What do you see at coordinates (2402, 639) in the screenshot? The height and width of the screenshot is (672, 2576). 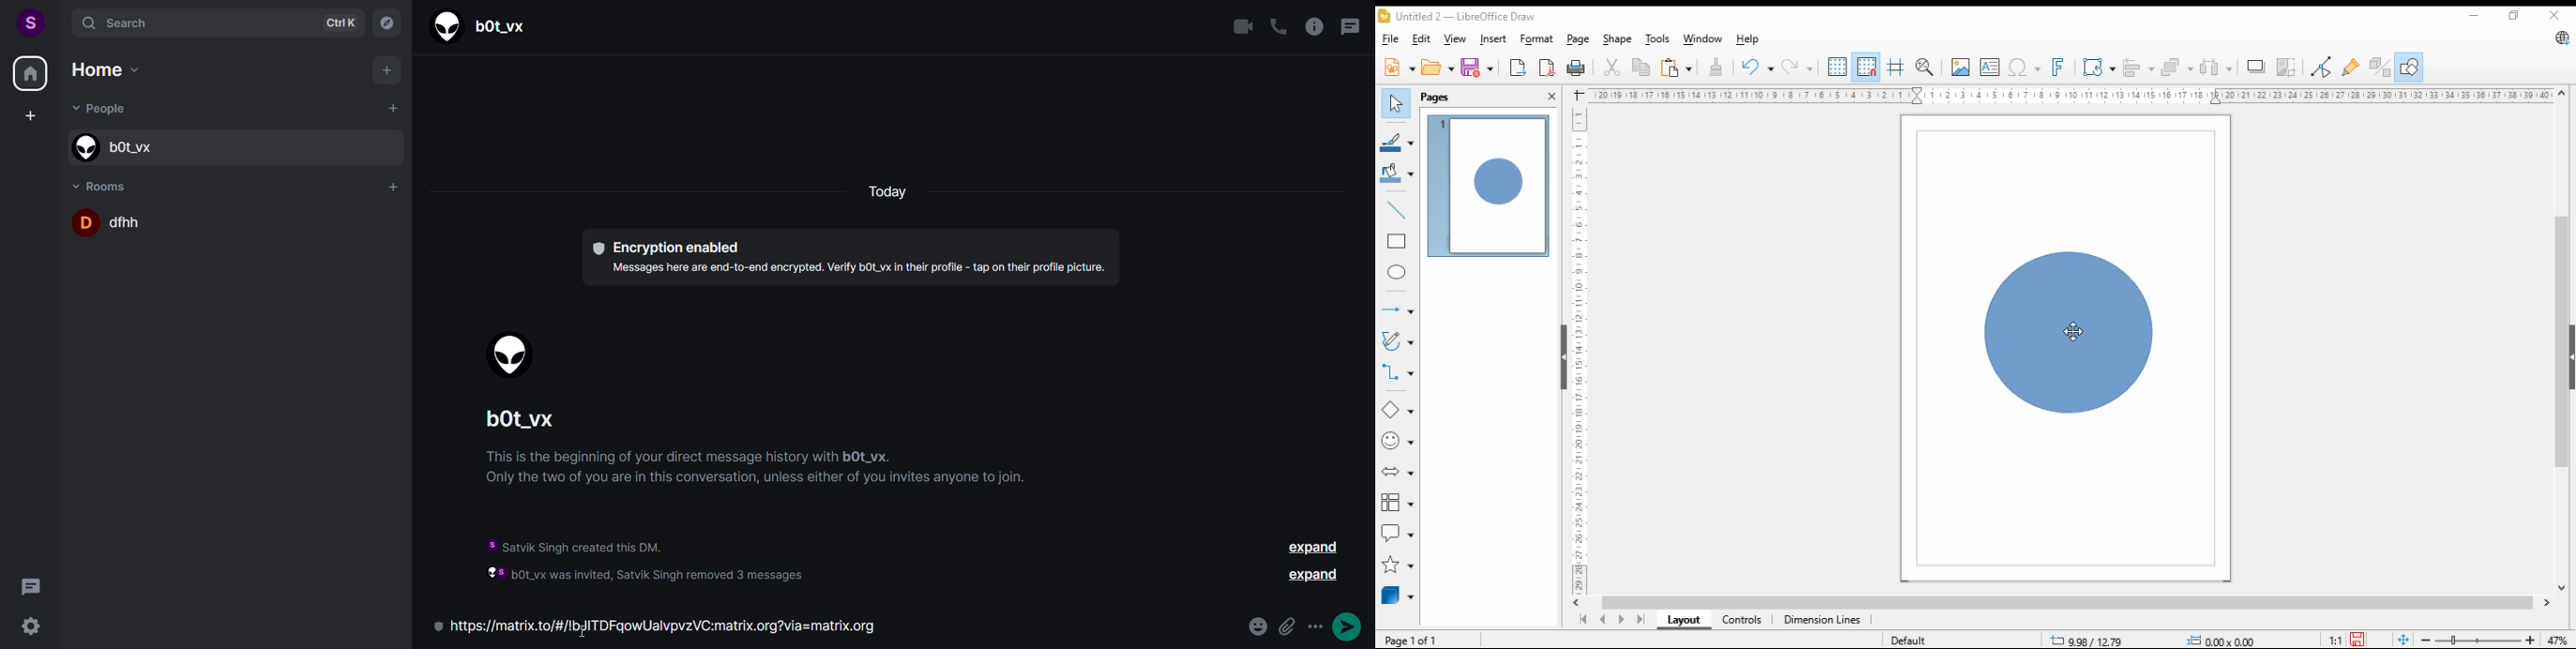 I see `fit page to window` at bounding box center [2402, 639].